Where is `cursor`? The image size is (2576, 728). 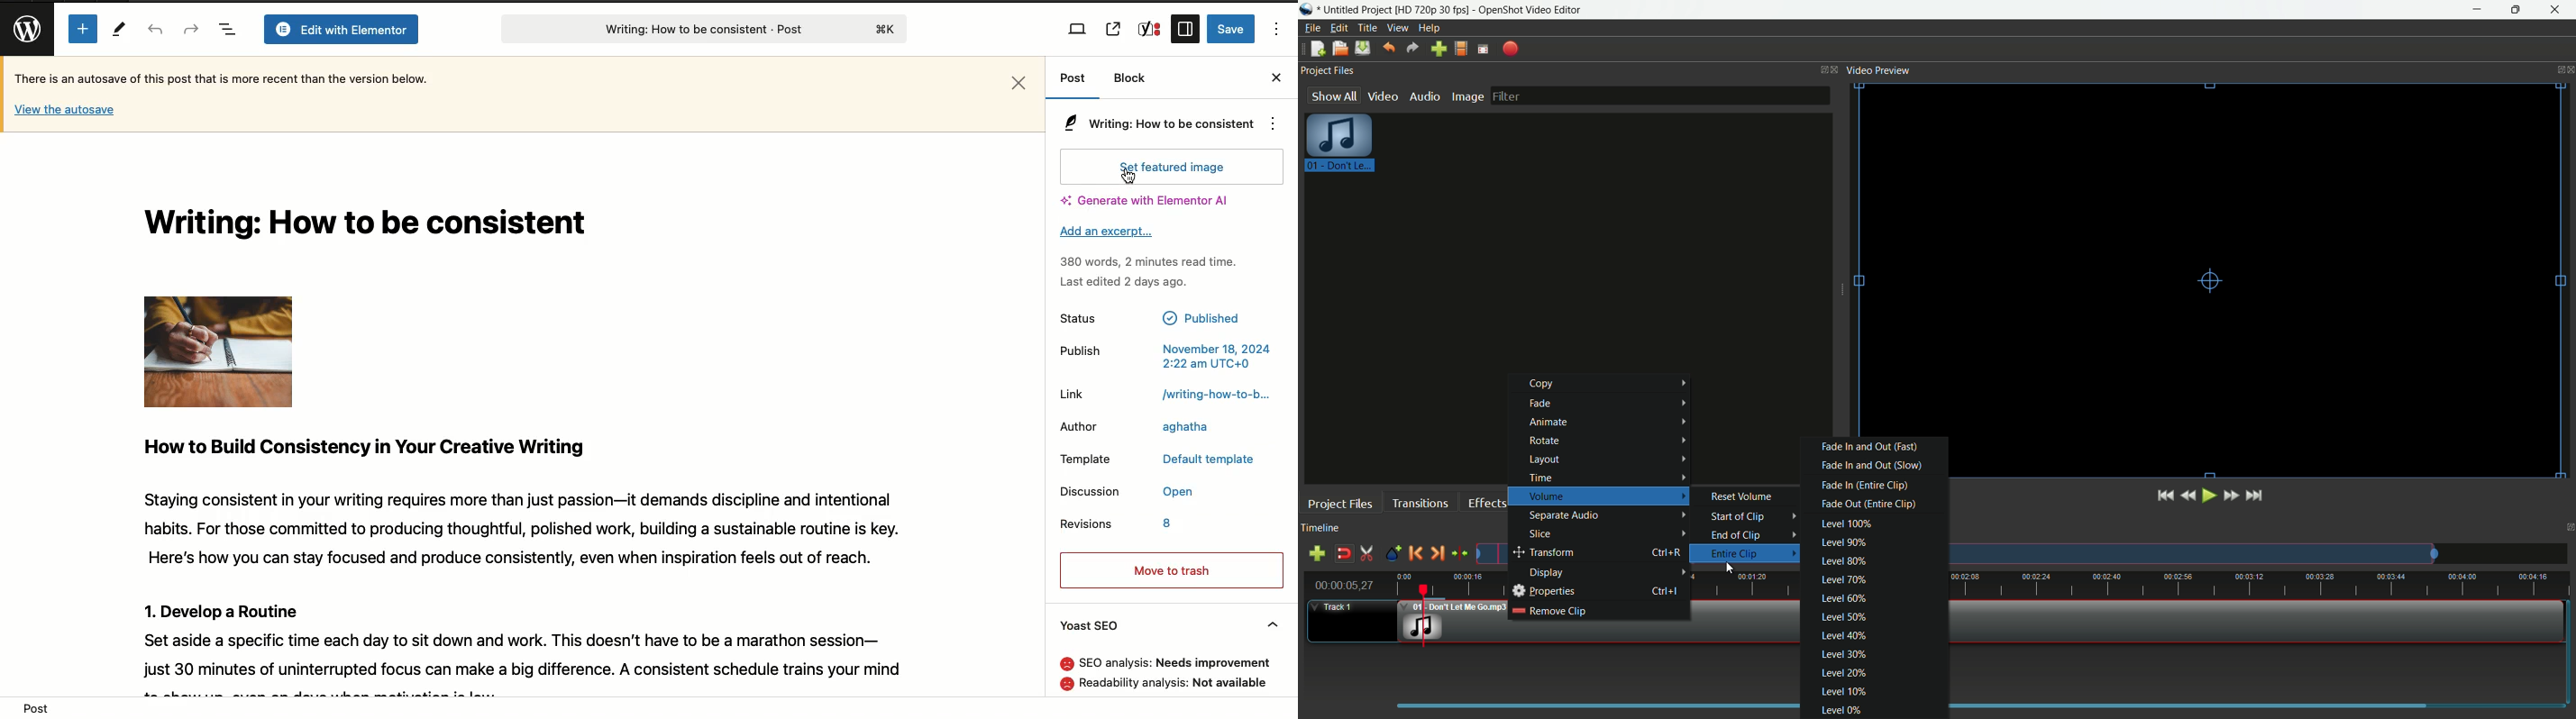
cursor is located at coordinates (1731, 571).